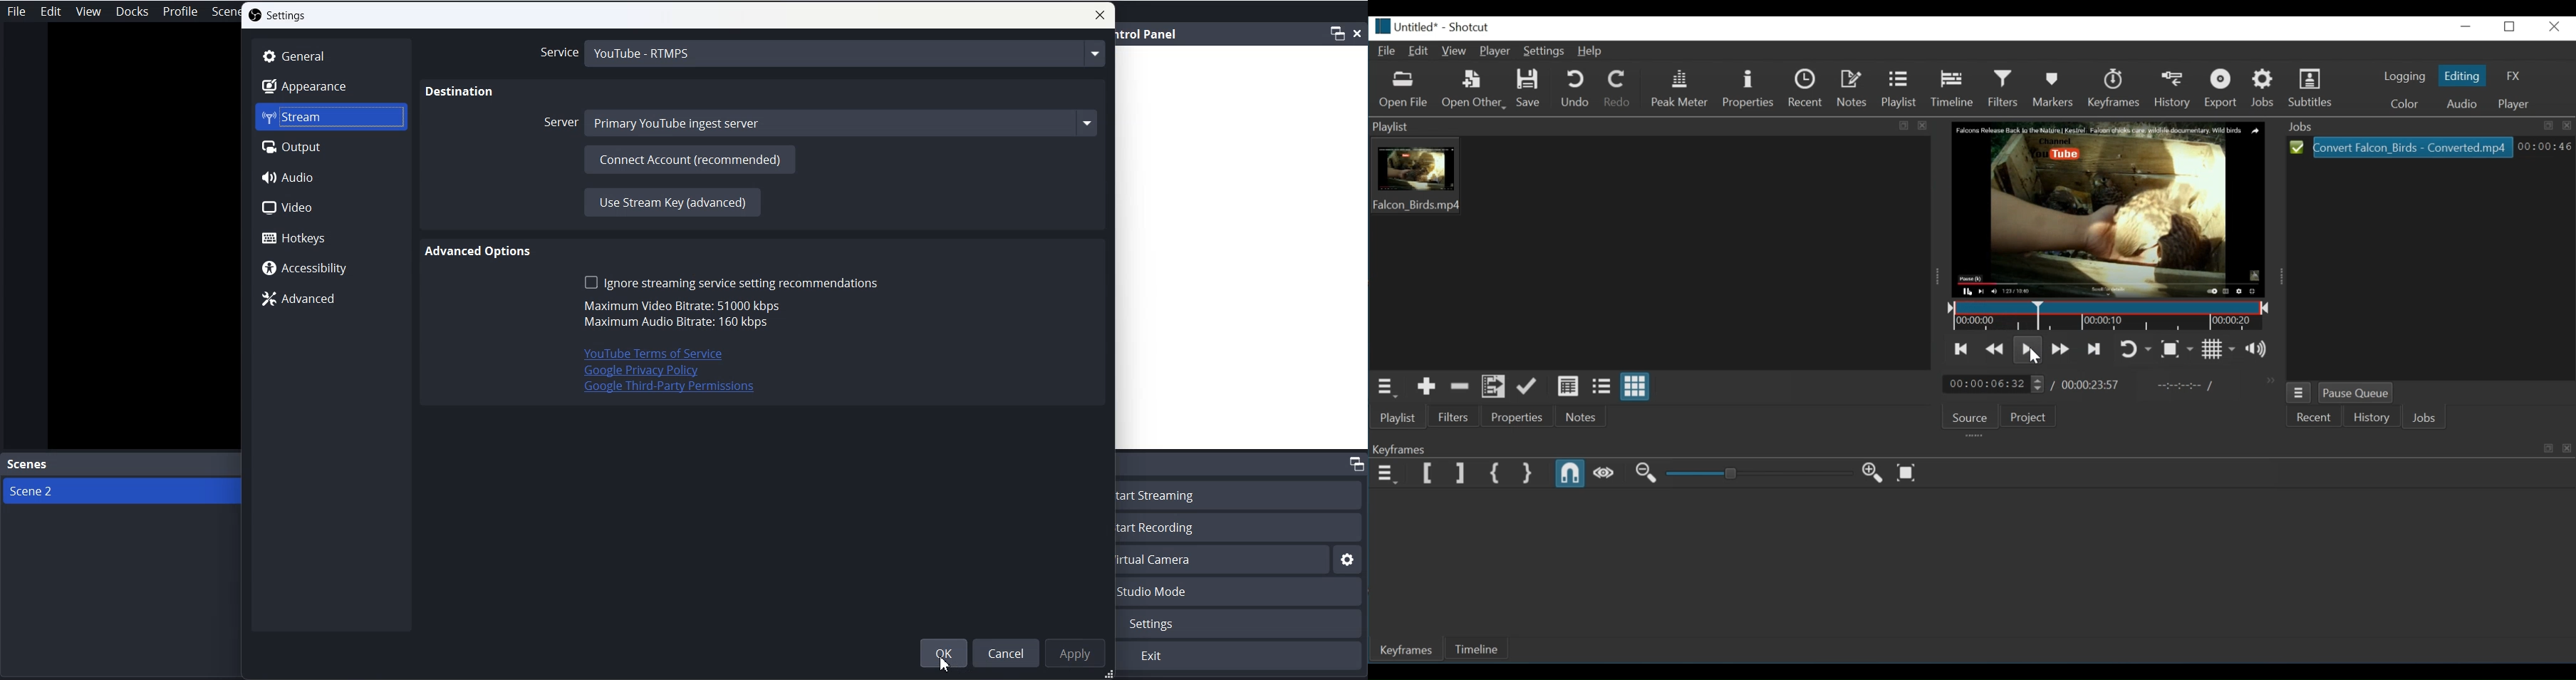  Describe the element at coordinates (2555, 26) in the screenshot. I see `close` at that location.